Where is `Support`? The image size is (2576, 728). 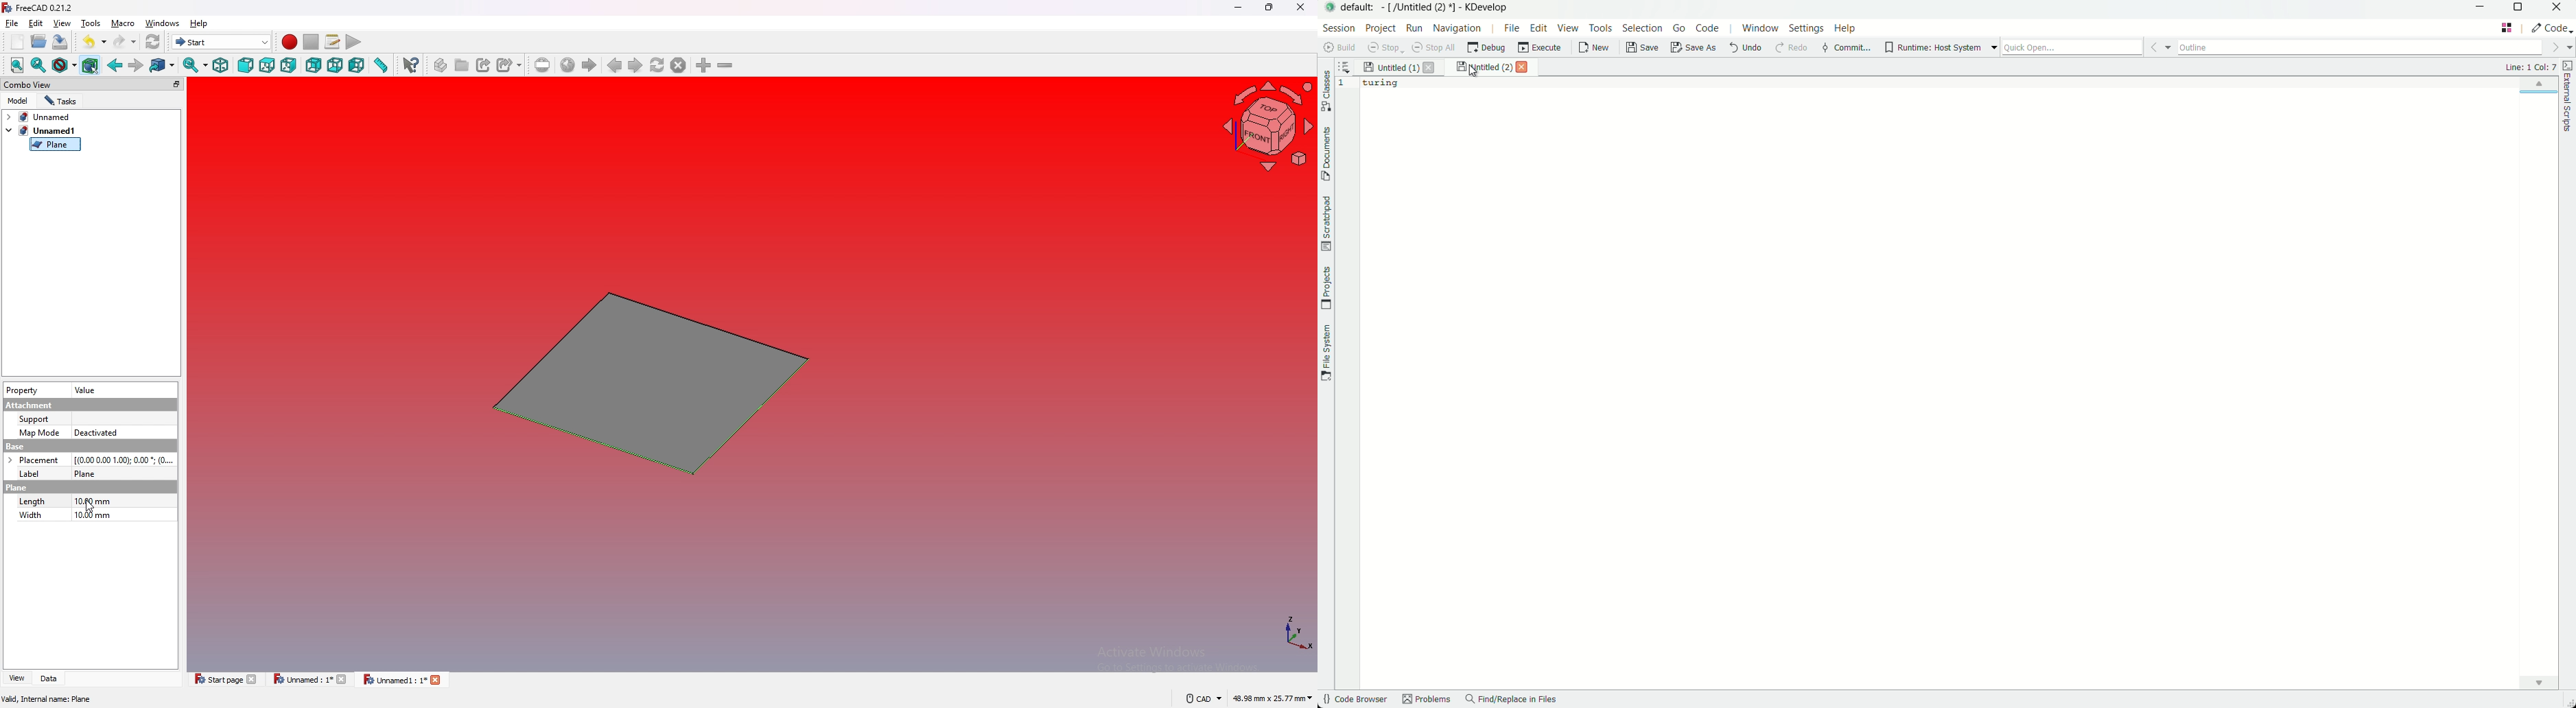 Support is located at coordinates (35, 419).